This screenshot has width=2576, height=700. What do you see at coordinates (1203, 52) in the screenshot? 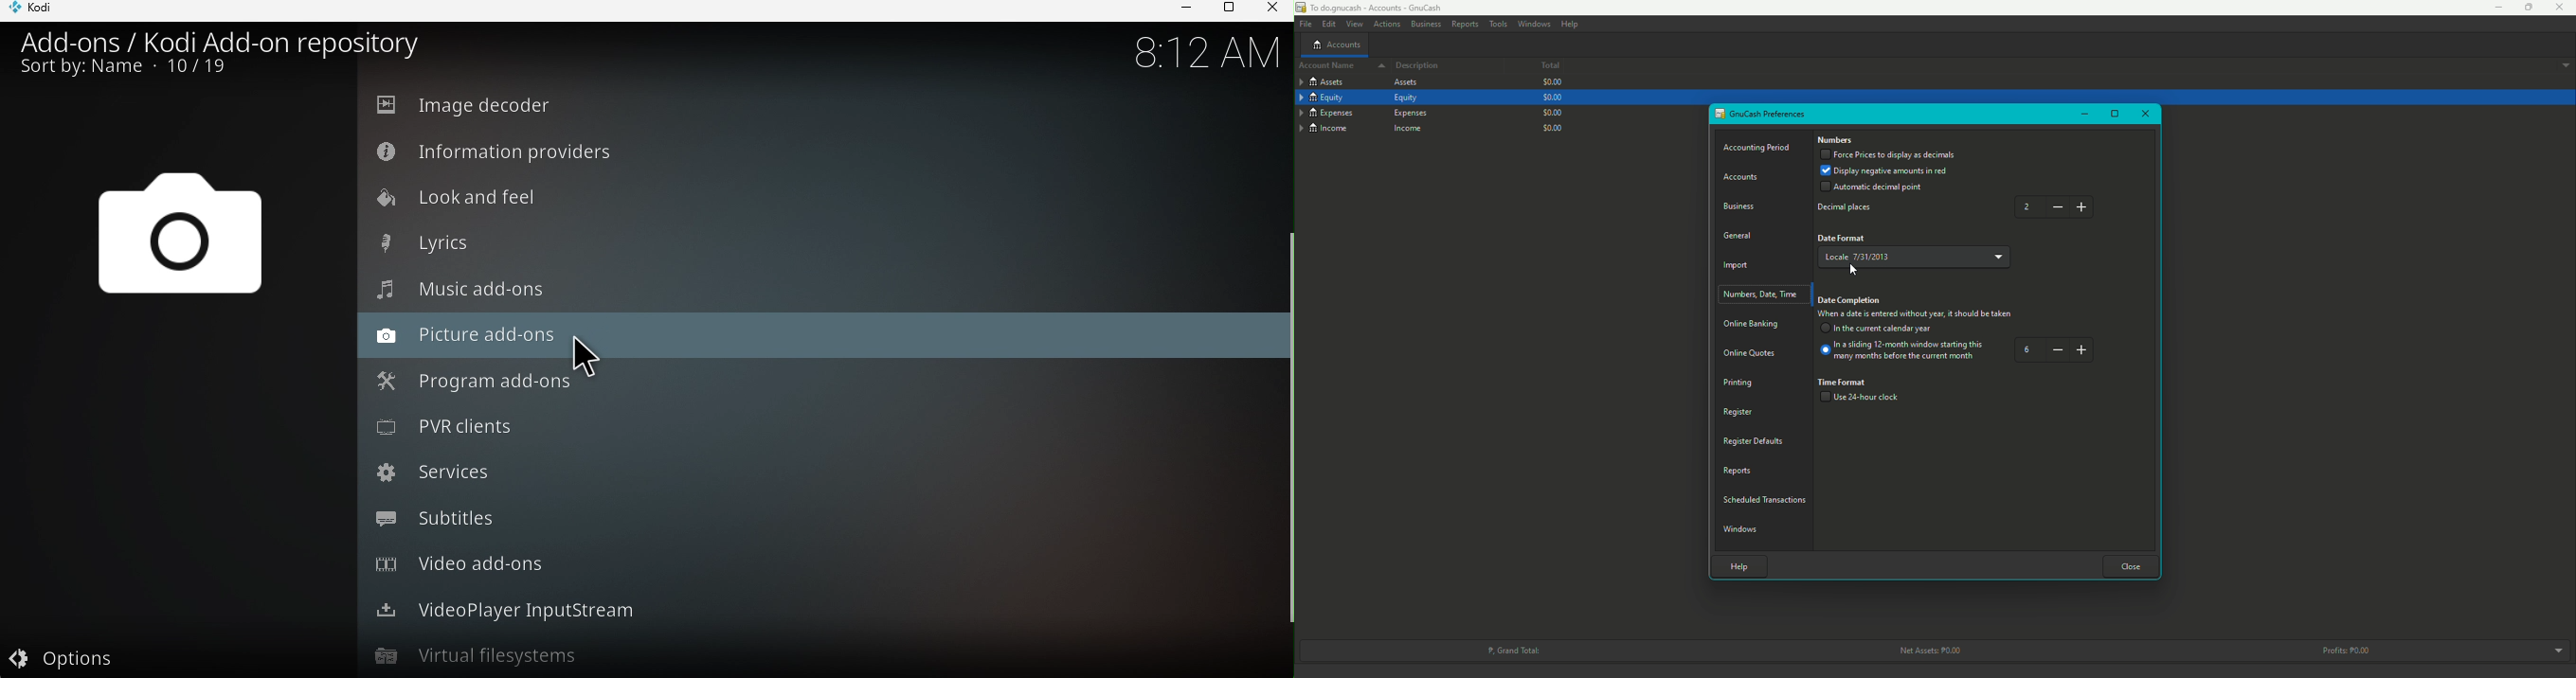
I see `8:12 am` at bounding box center [1203, 52].